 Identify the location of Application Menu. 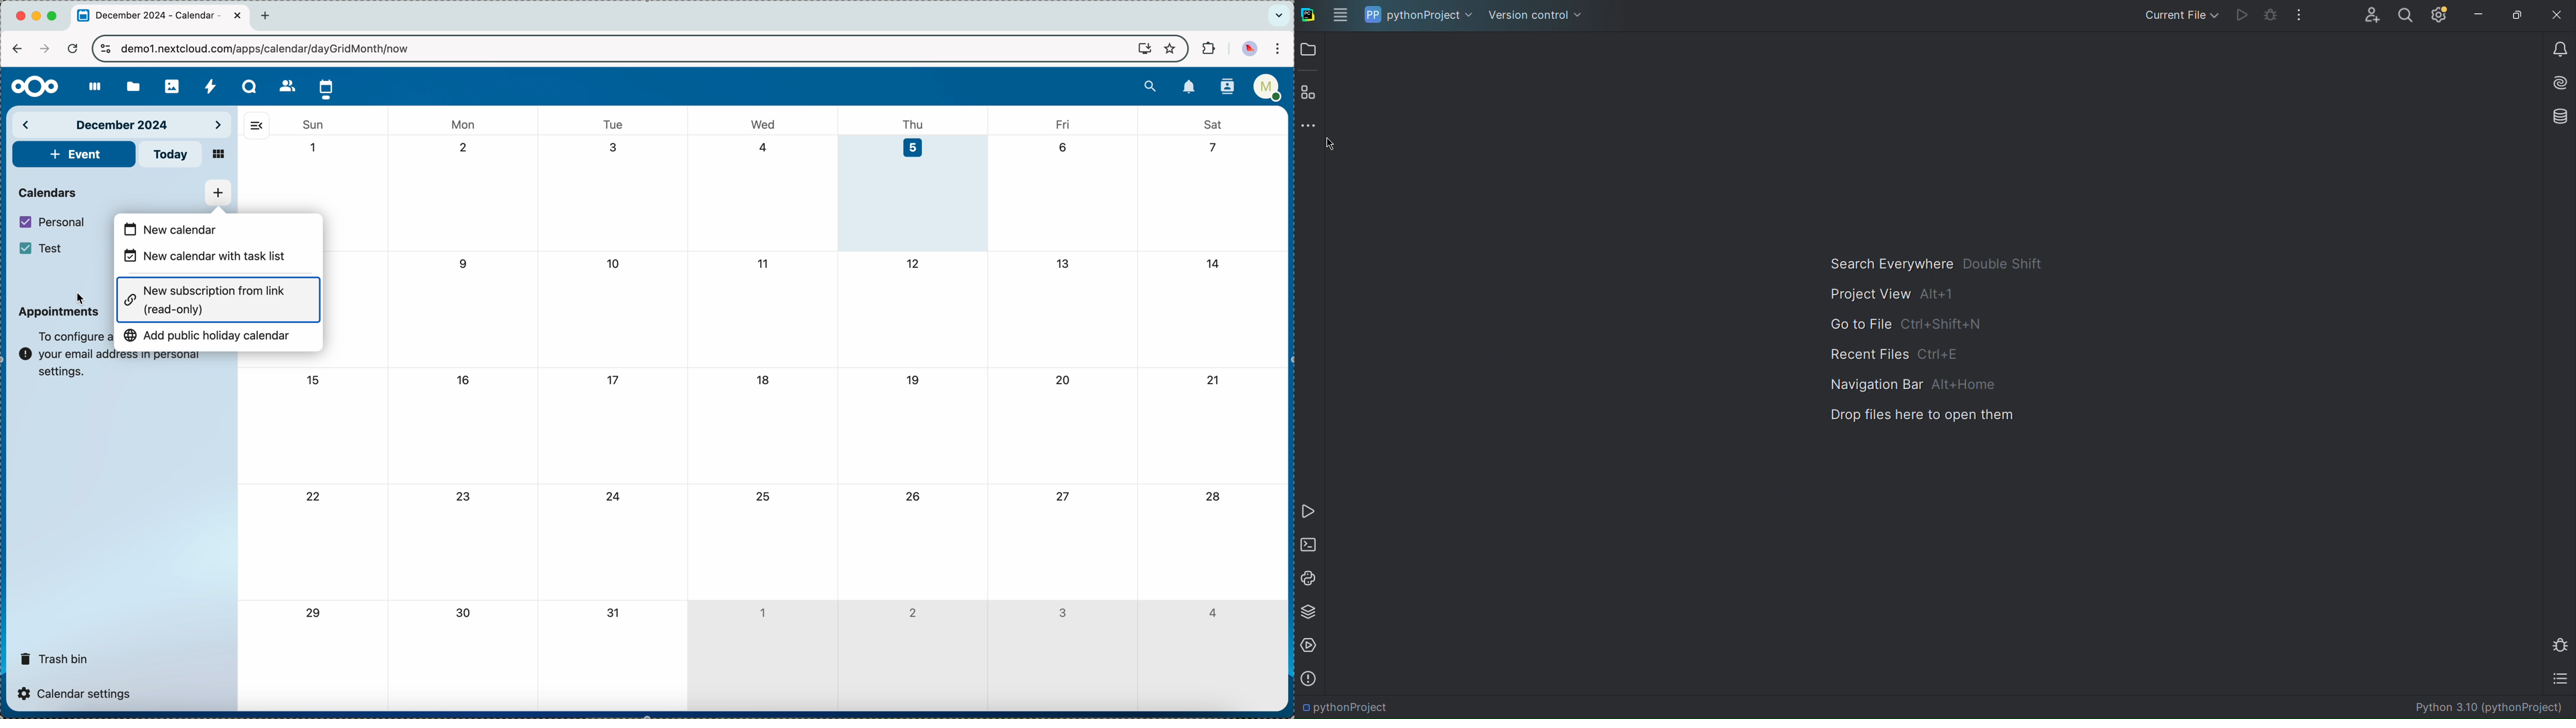
(1341, 14).